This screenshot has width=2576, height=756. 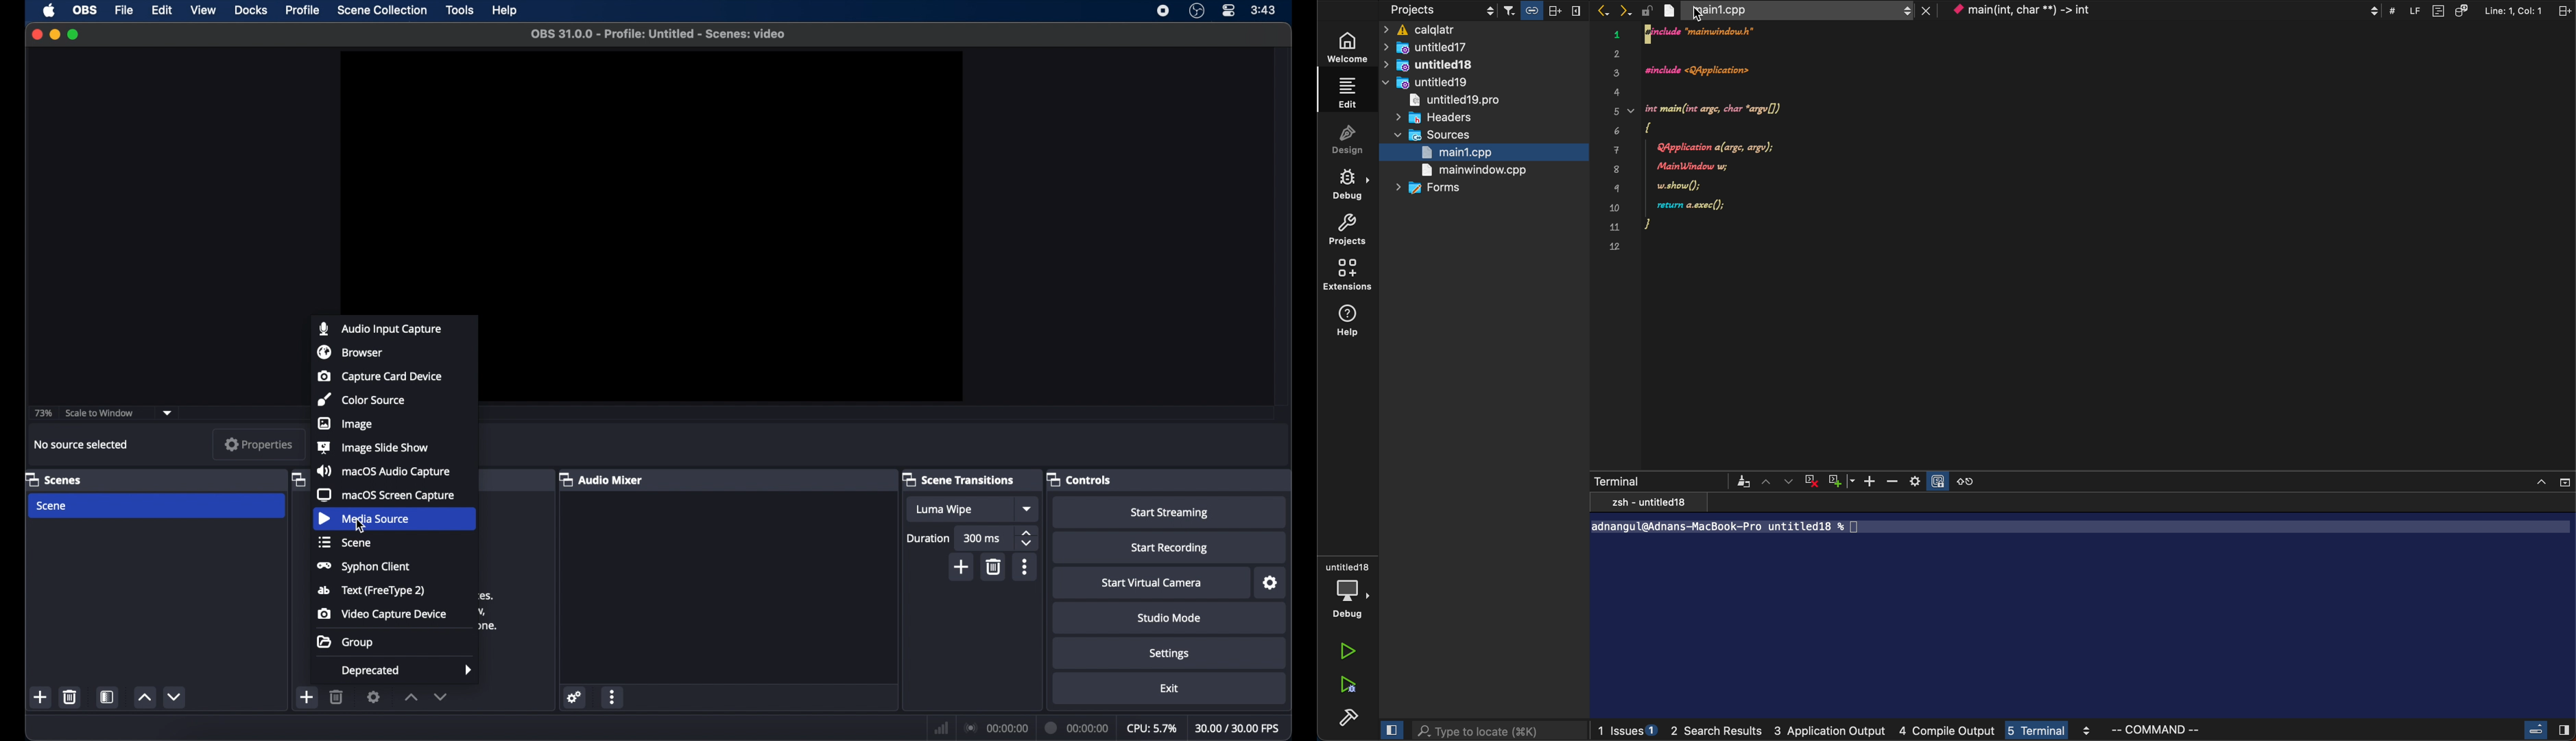 What do you see at coordinates (306, 696) in the screenshot?
I see `add` at bounding box center [306, 696].